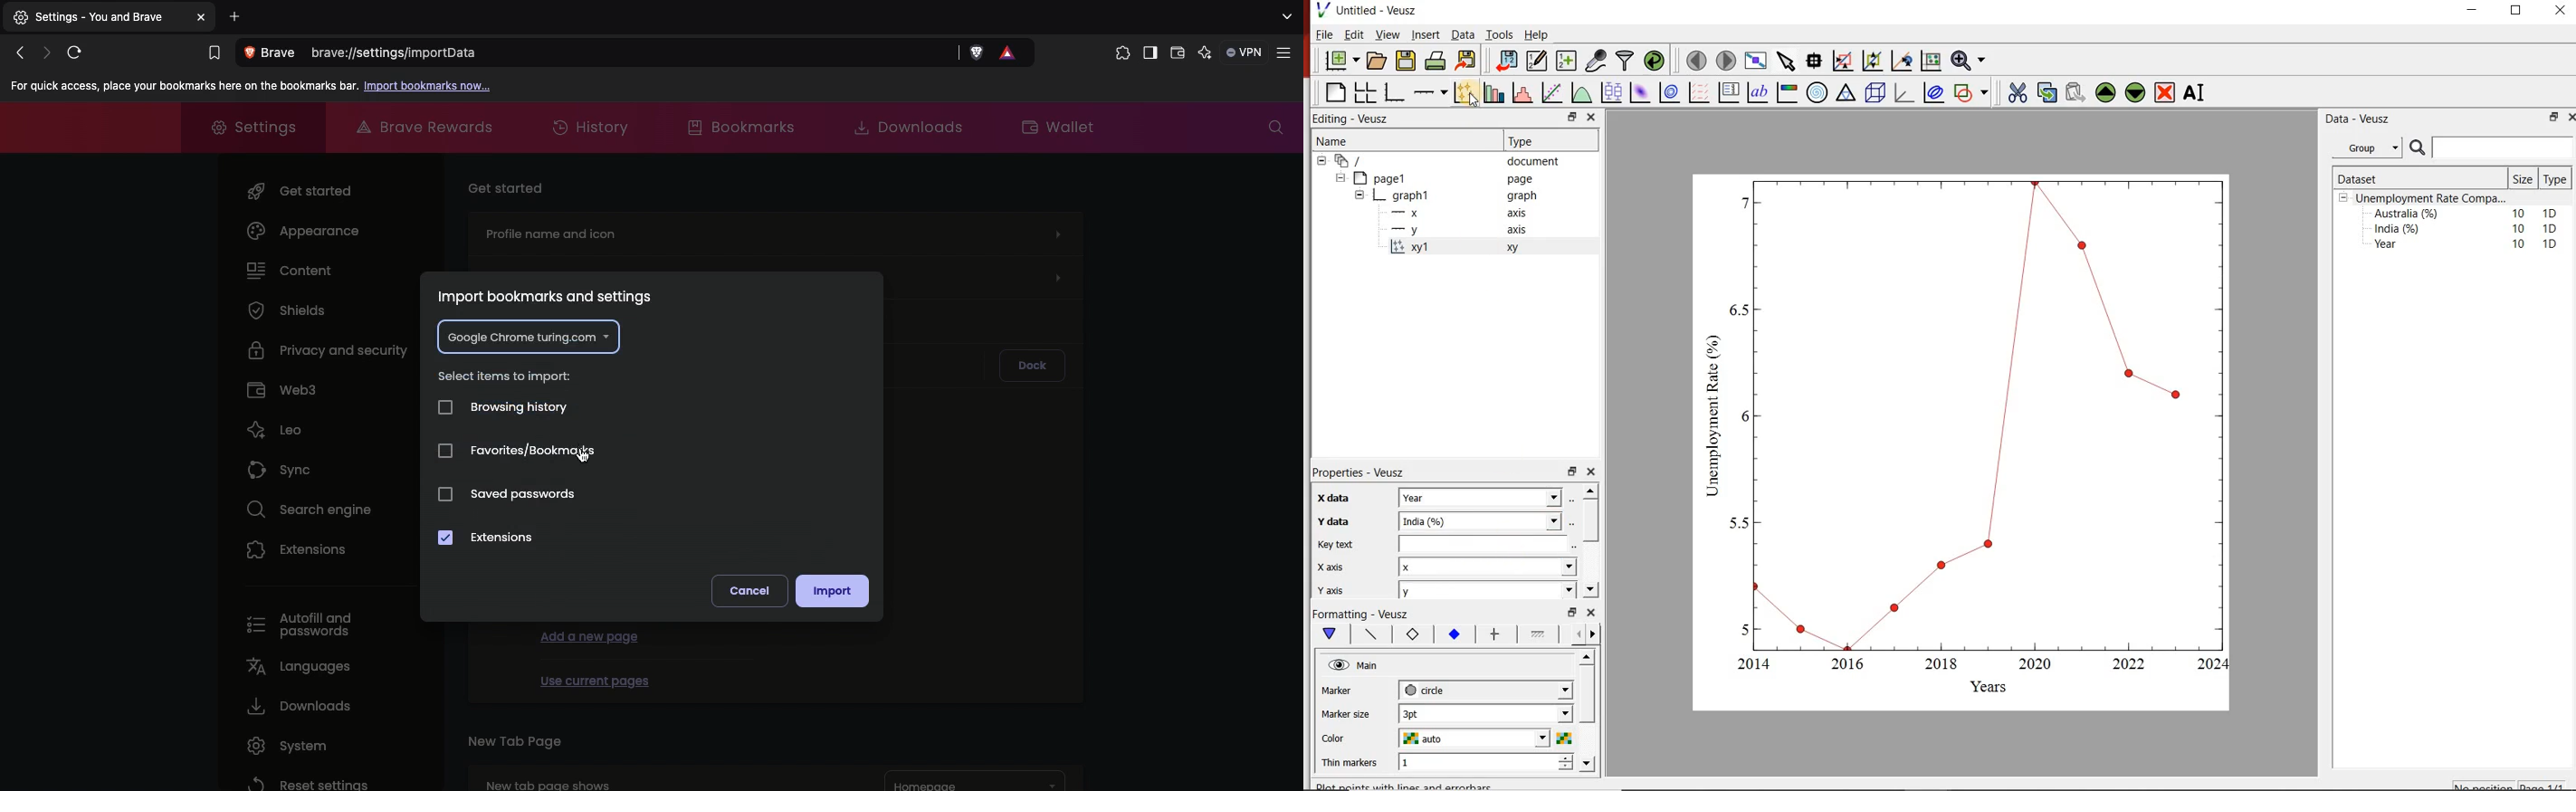 This screenshot has width=2576, height=812. I want to click on Tools, so click(1500, 34).